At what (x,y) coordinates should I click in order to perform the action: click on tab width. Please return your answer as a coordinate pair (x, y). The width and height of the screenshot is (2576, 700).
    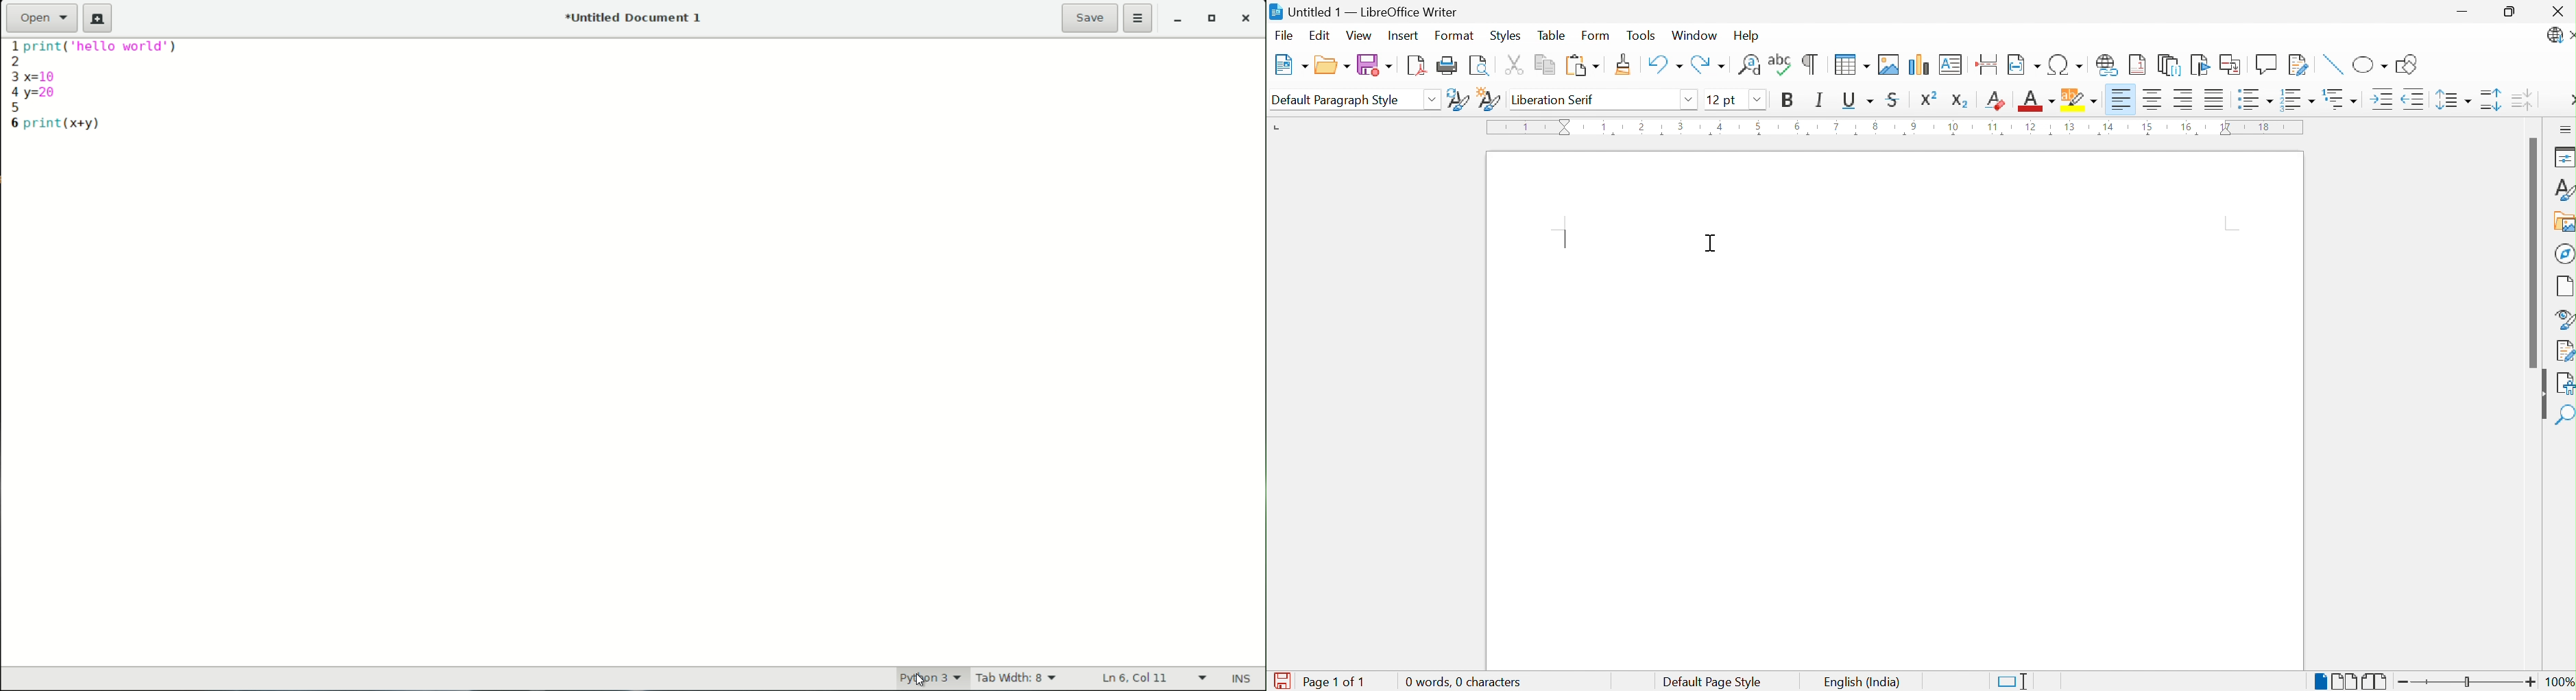
    Looking at the image, I should click on (1016, 679).